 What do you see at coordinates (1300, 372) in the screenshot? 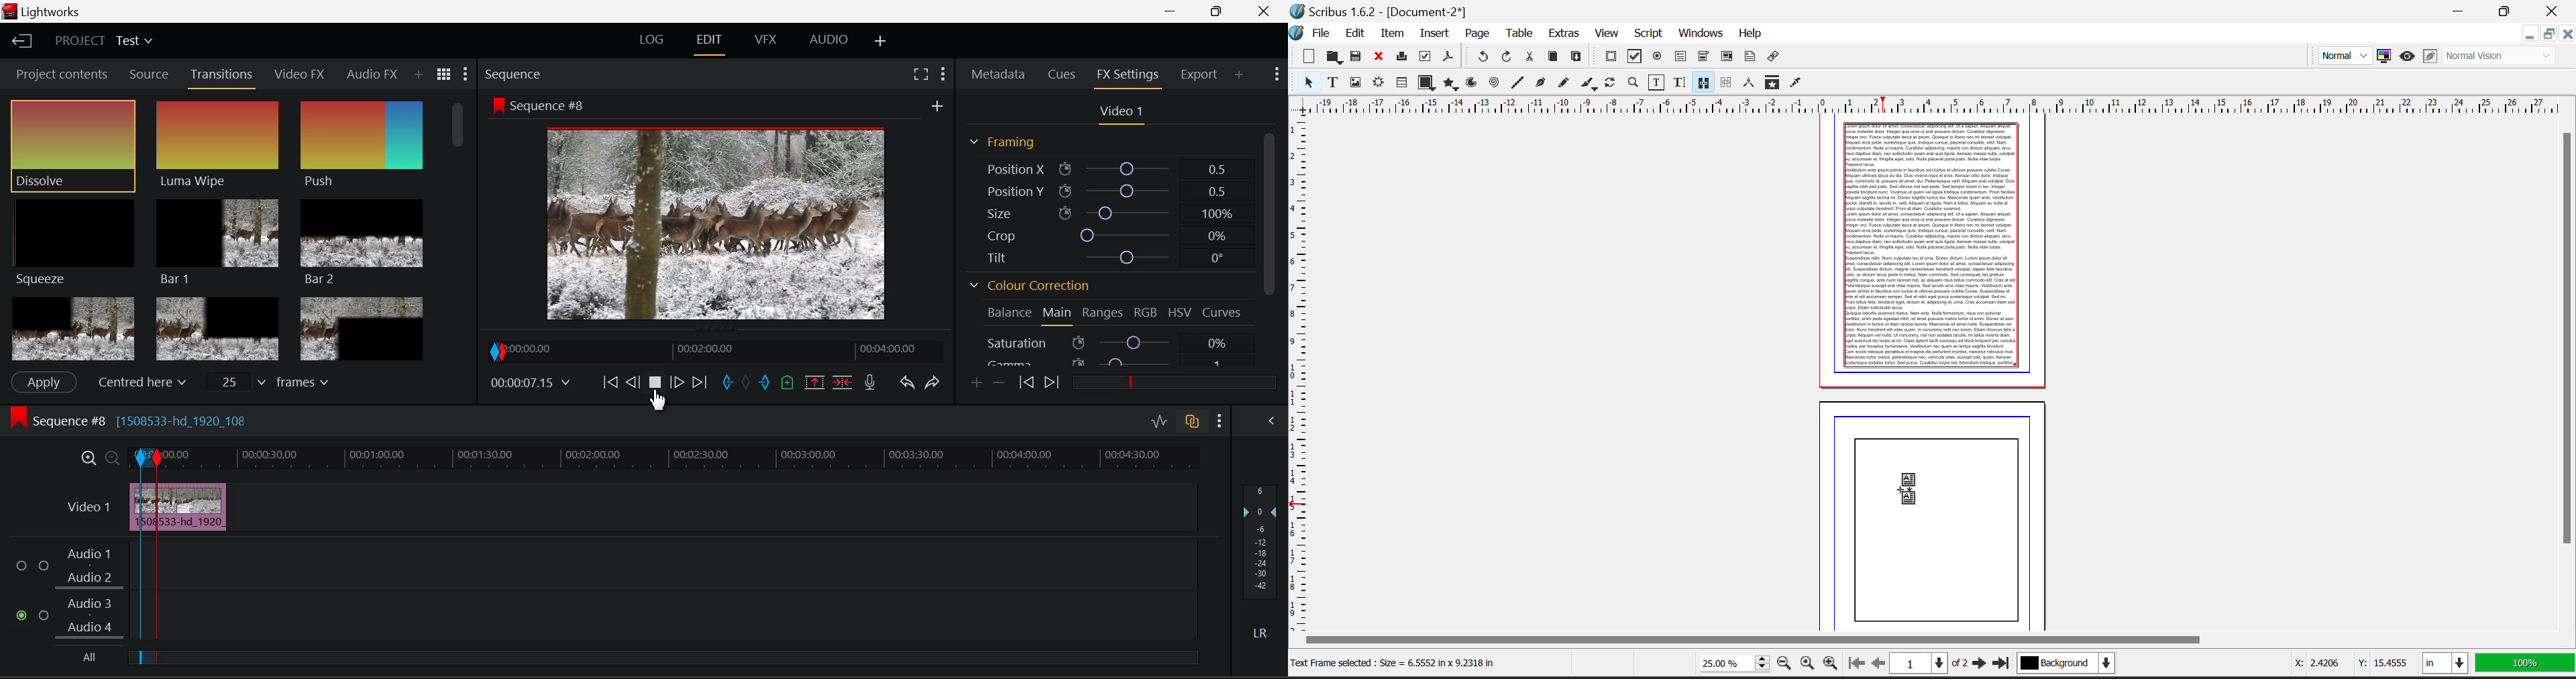
I see `Horizontal Page Margins` at bounding box center [1300, 372].